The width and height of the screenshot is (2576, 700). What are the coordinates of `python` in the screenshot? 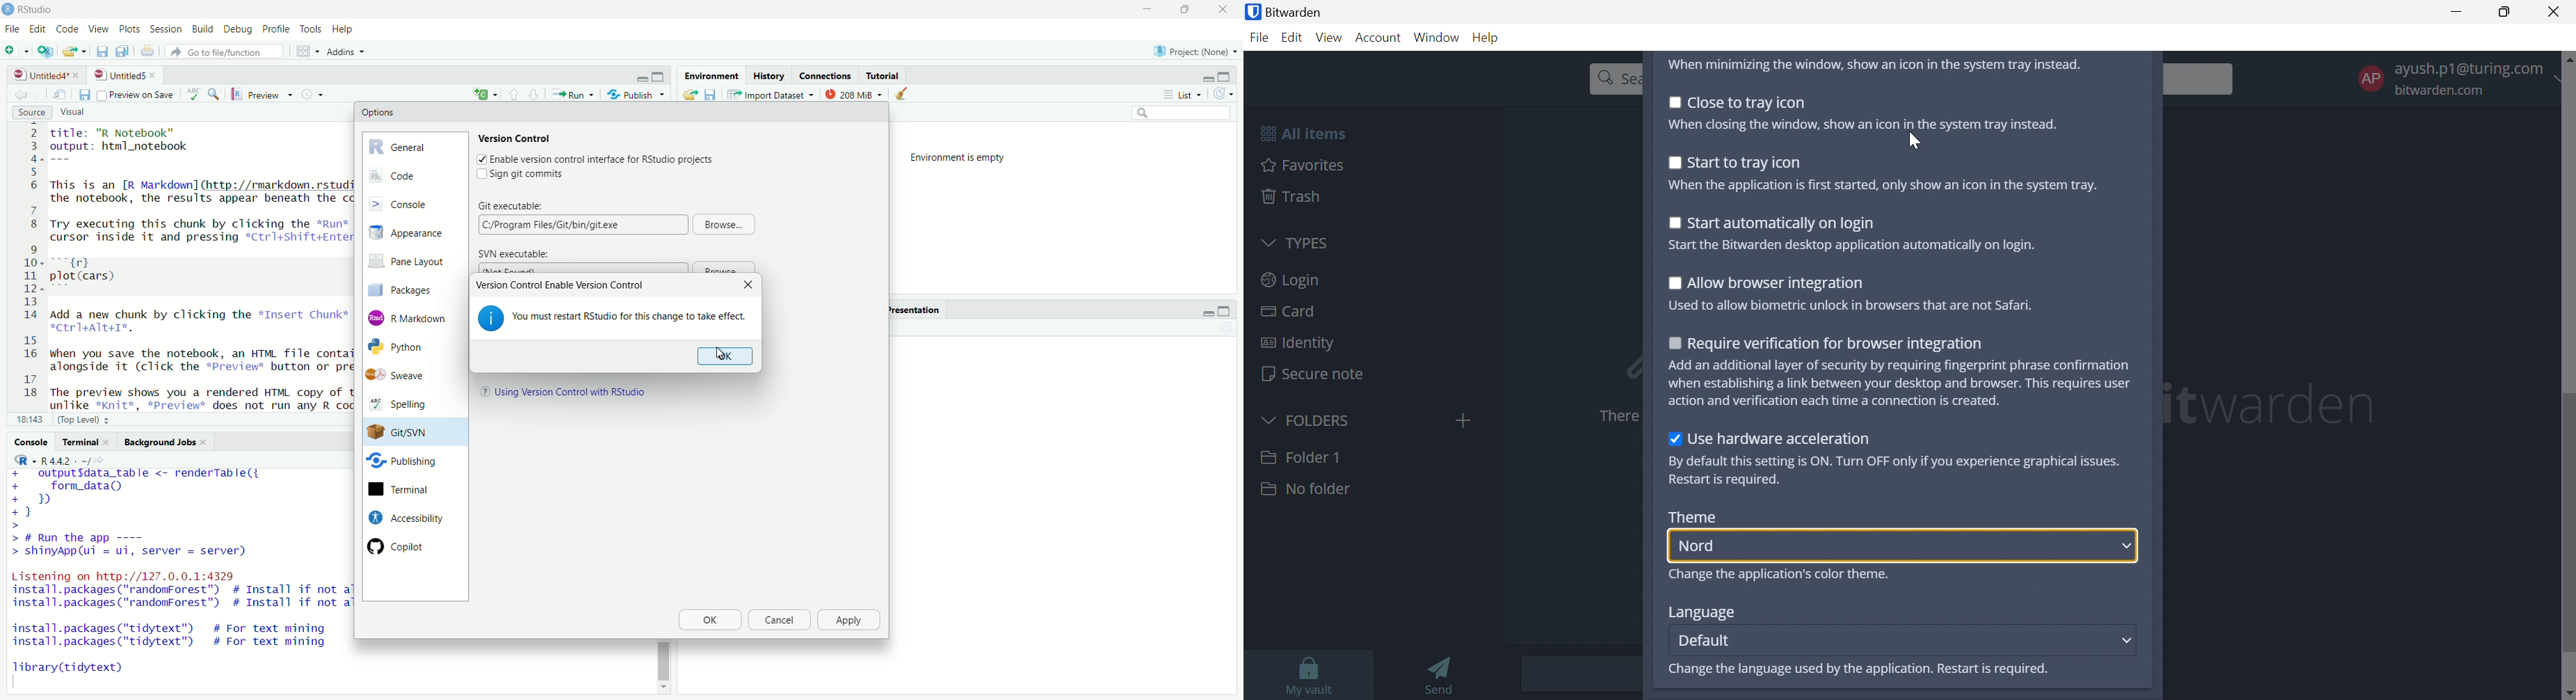 It's located at (407, 347).